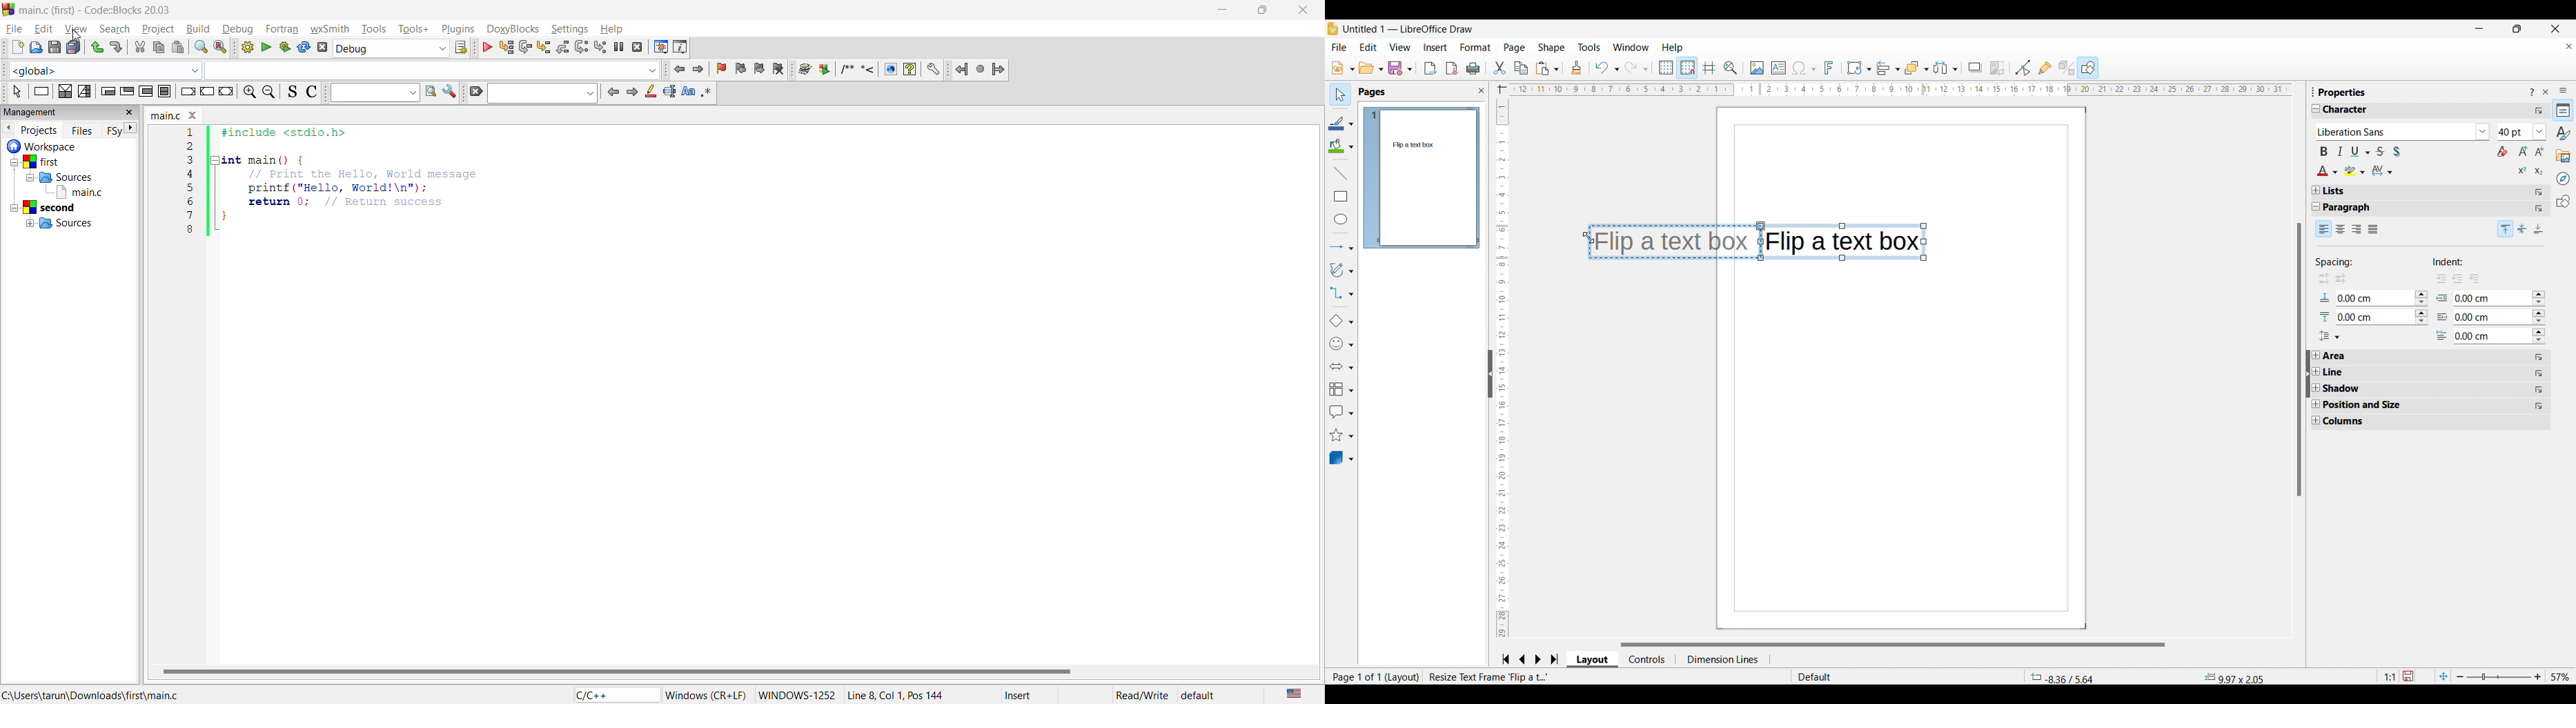  What do you see at coordinates (1341, 146) in the screenshot?
I see `Fill color options` at bounding box center [1341, 146].